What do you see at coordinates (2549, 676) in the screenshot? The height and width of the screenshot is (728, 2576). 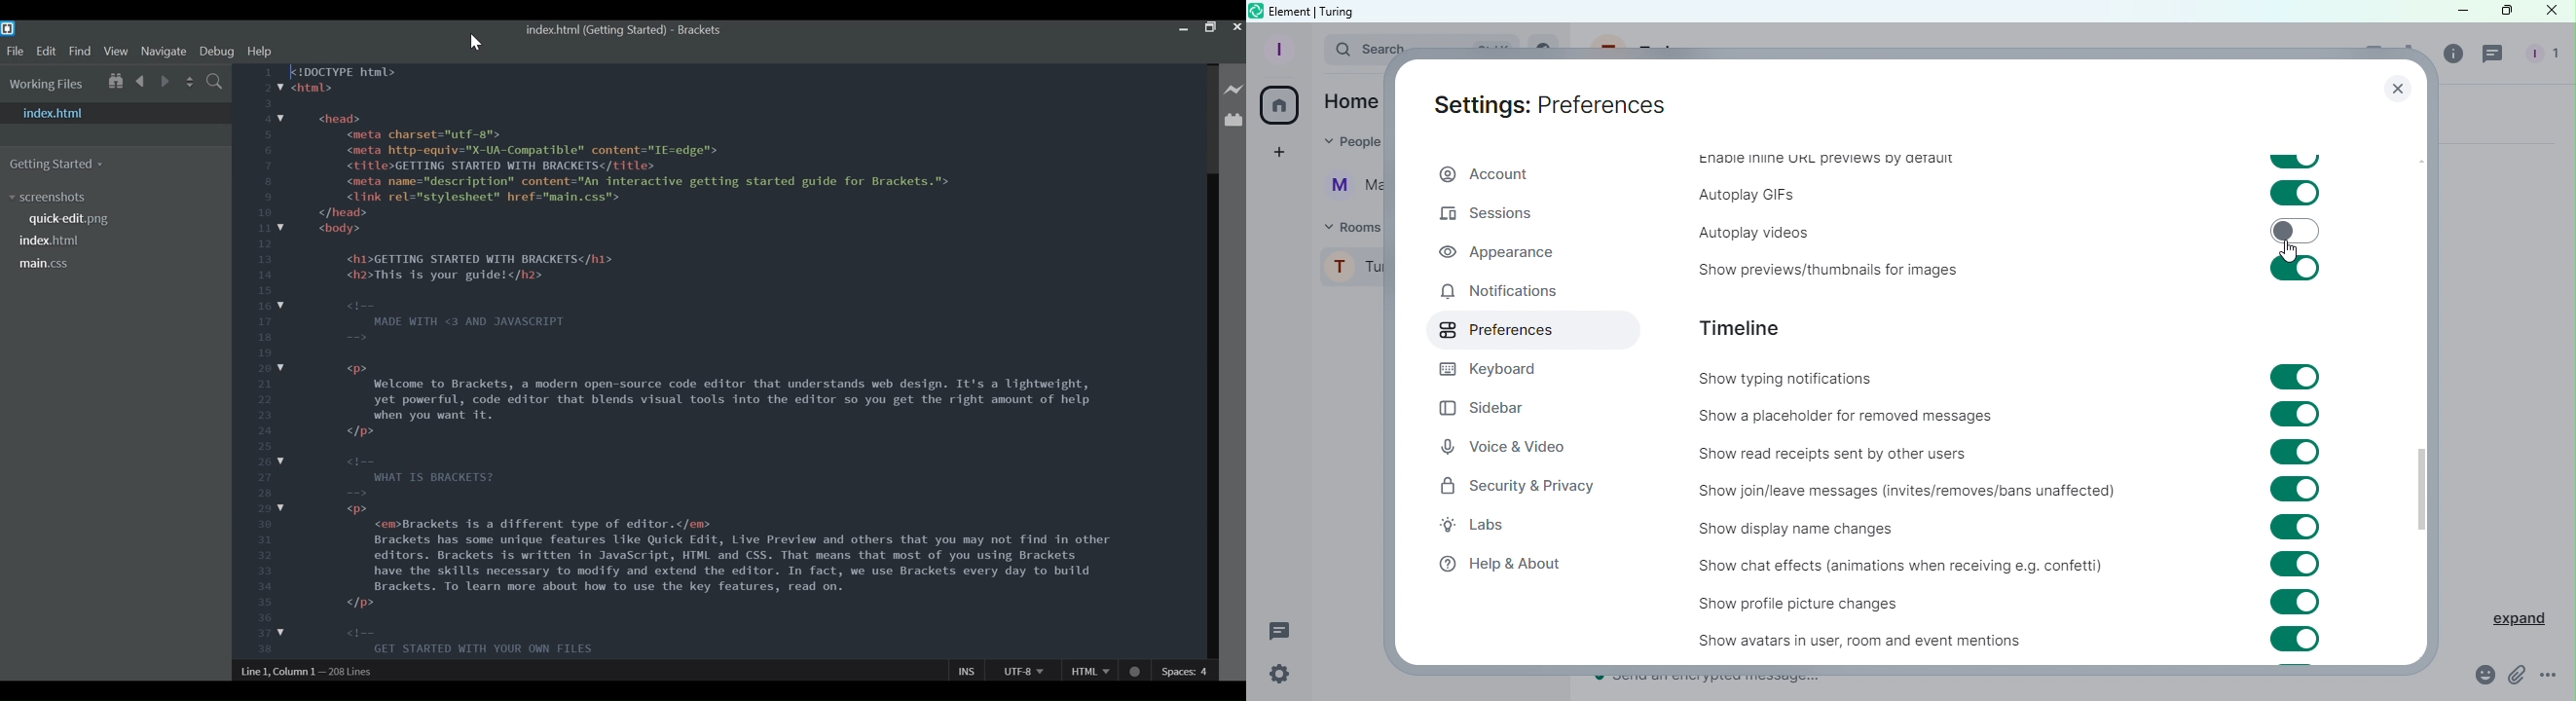 I see `More Options` at bounding box center [2549, 676].